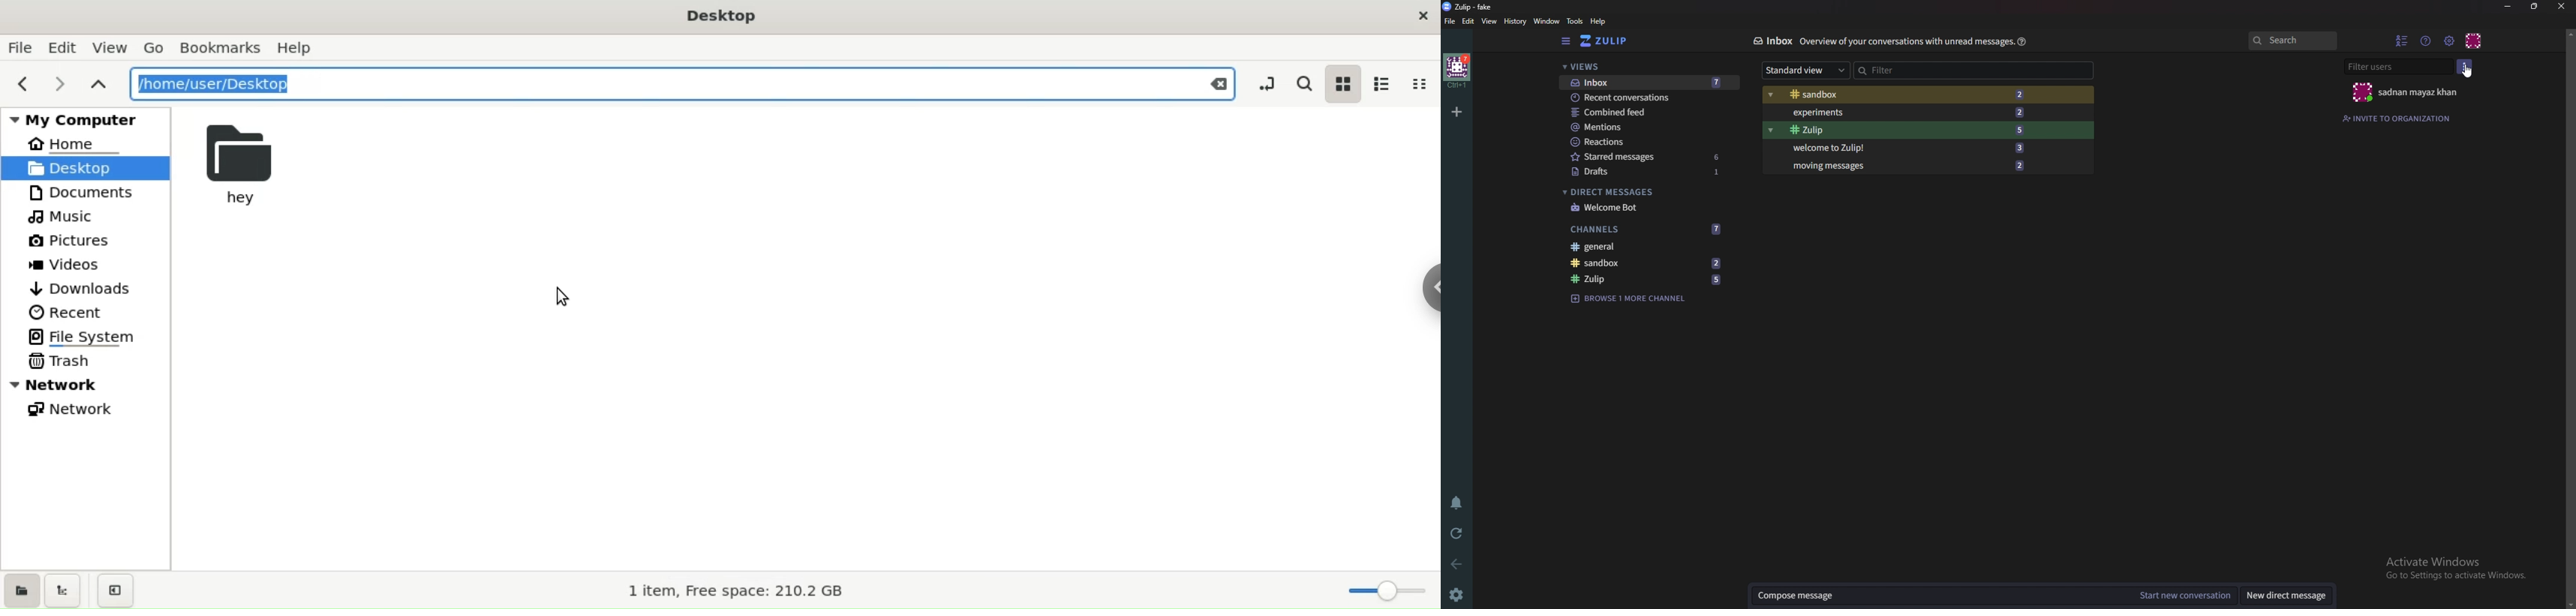 The height and width of the screenshot is (616, 2576). Describe the element at coordinates (1600, 21) in the screenshot. I see `help` at that location.